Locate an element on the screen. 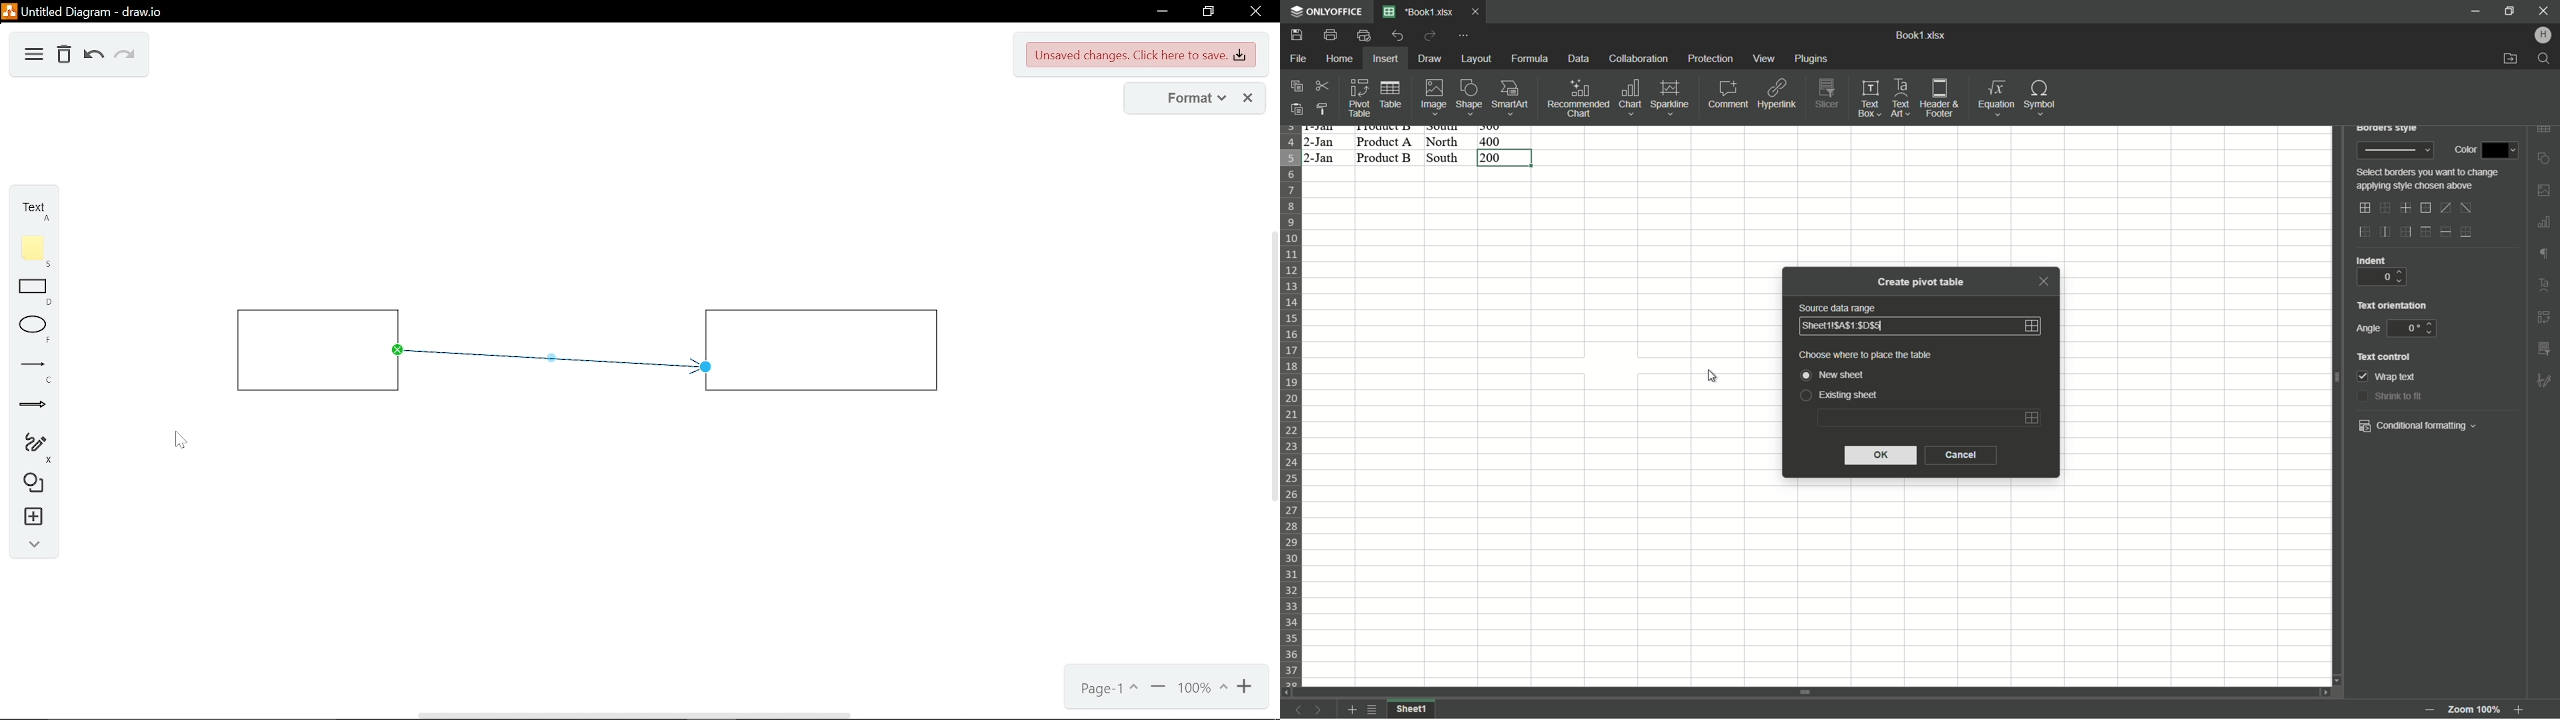  inner lines only is located at coordinates (2403, 209).